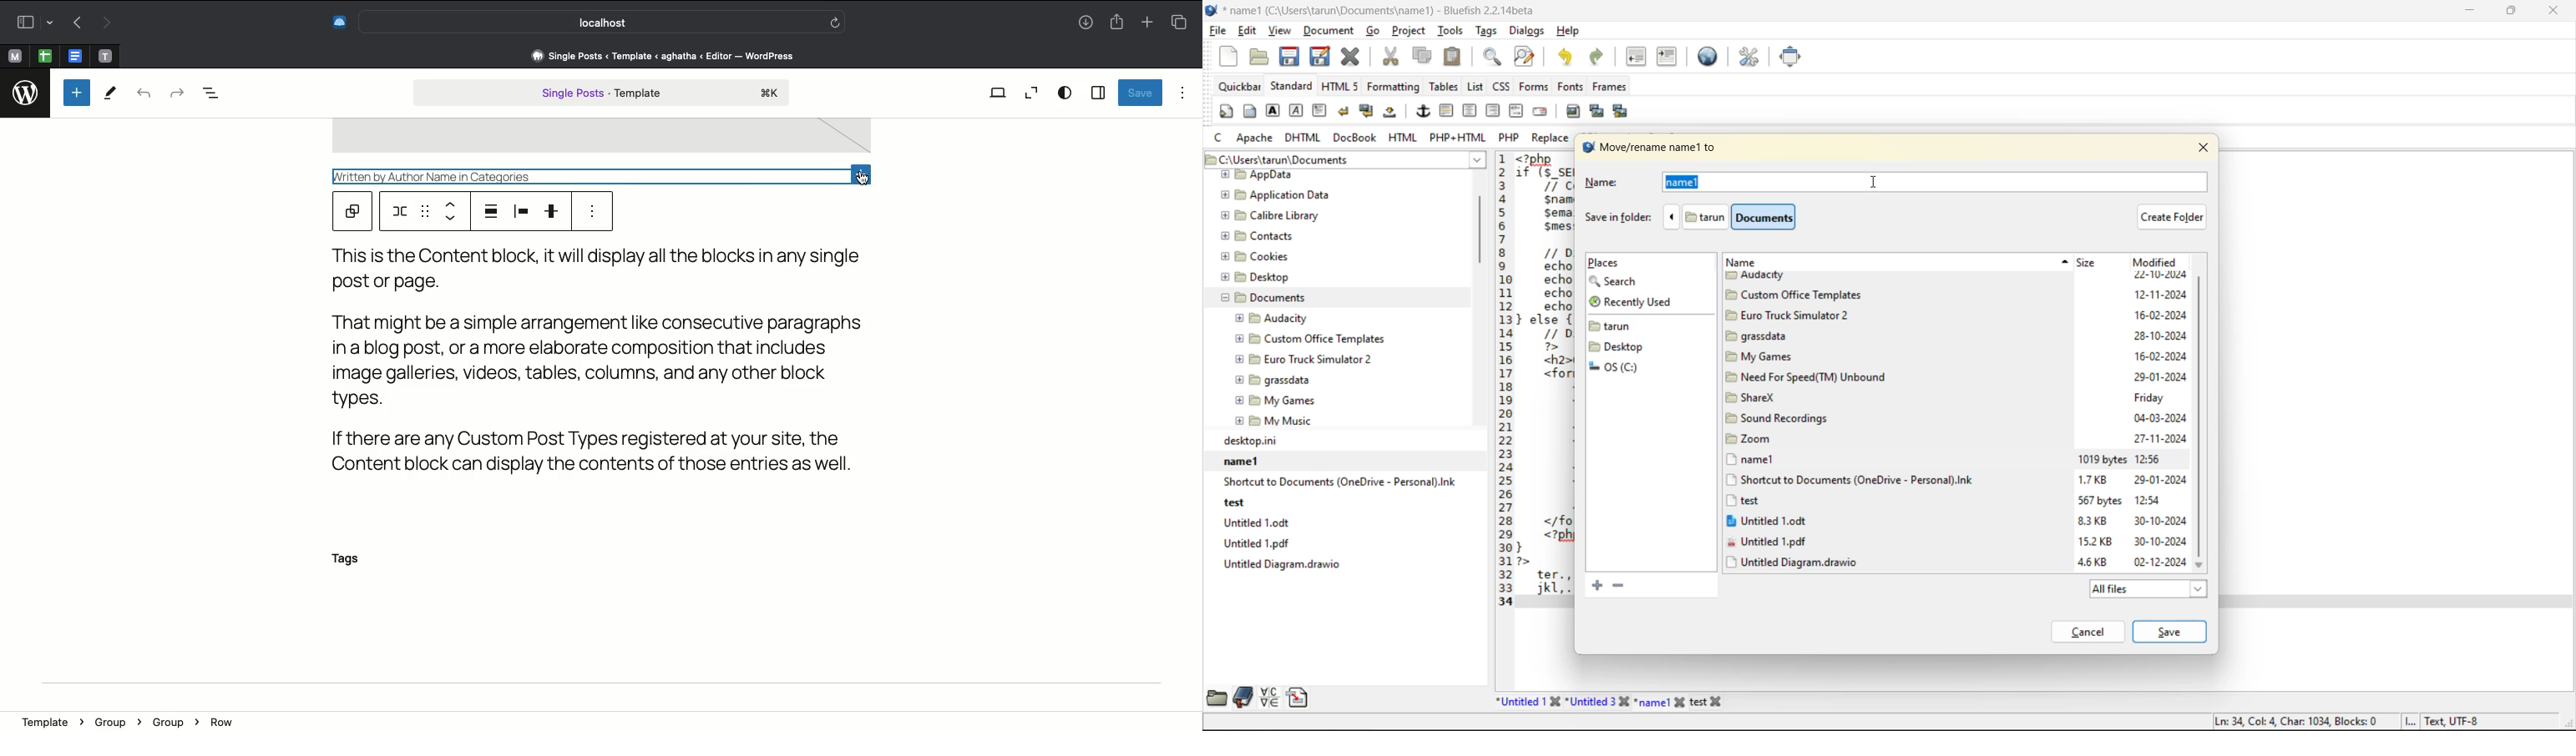 This screenshot has width=2576, height=756. Describe the element at coordinates (1031, 93) in the screenshot. I see `Zoom out` at that location.